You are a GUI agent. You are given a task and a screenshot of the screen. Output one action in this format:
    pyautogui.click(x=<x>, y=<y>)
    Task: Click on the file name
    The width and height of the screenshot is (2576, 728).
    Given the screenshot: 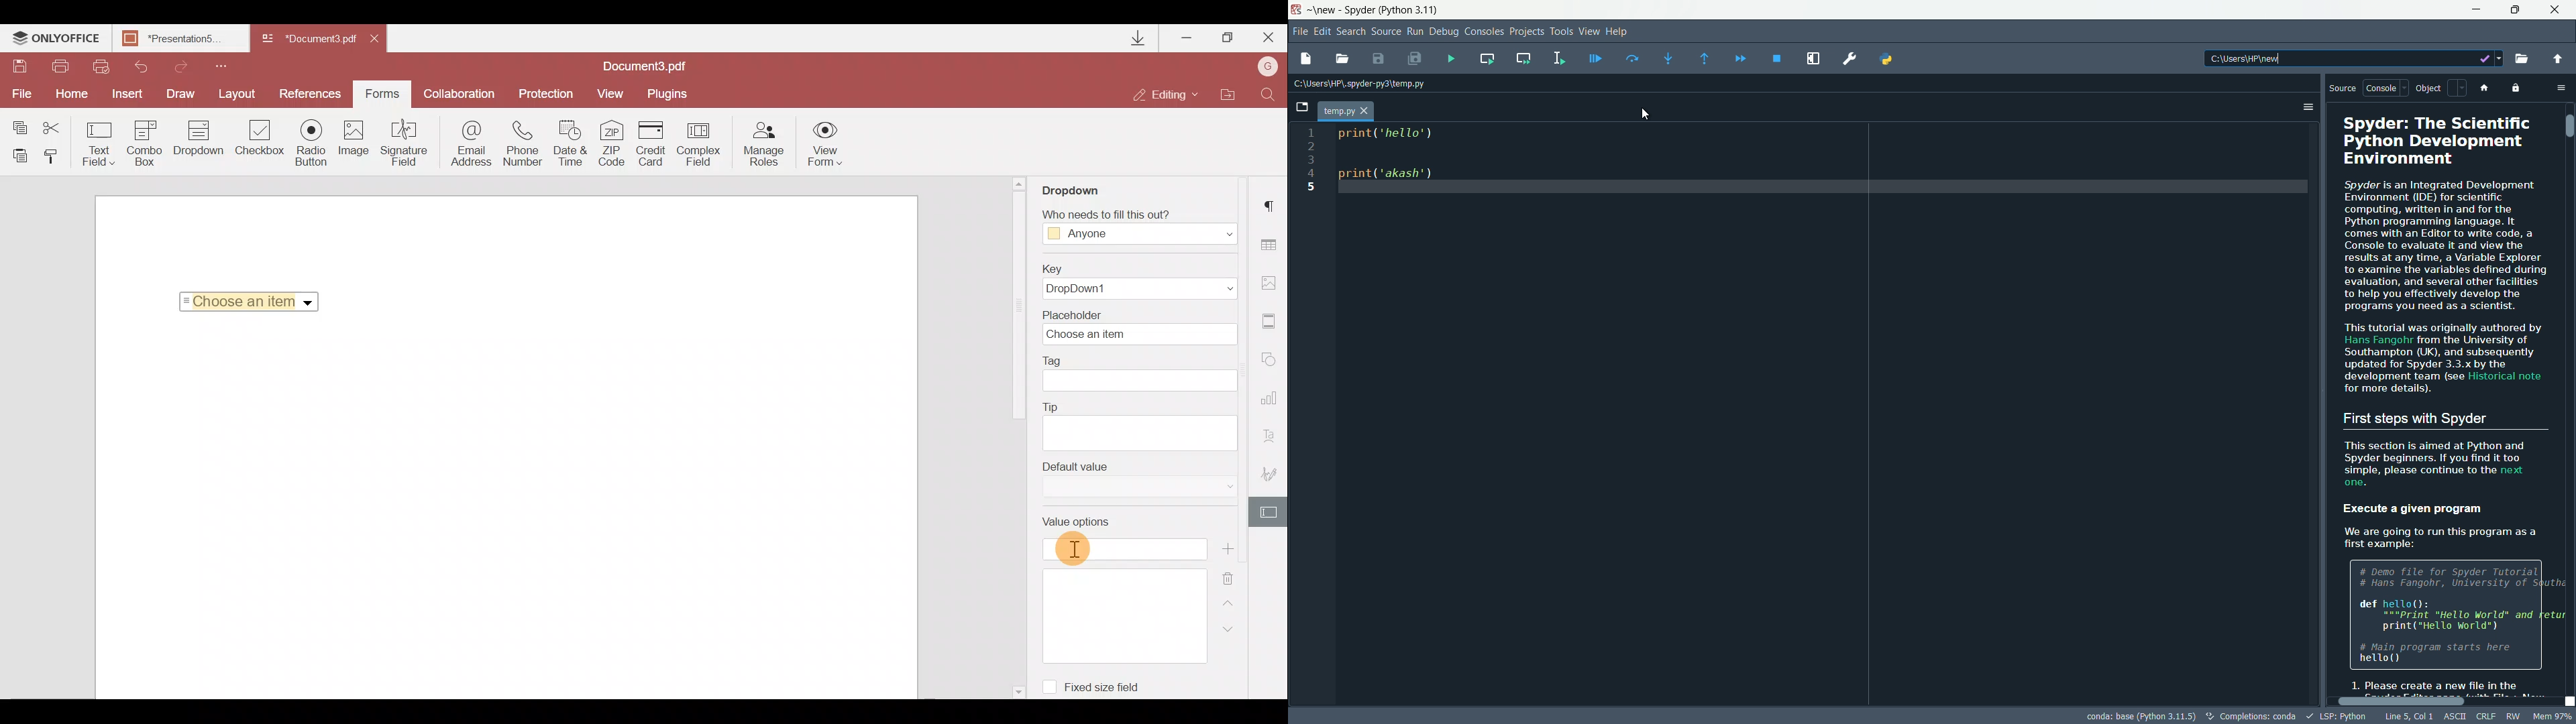 What is the action you would take?
    pyautogui.click(x=1346, y=111)
    